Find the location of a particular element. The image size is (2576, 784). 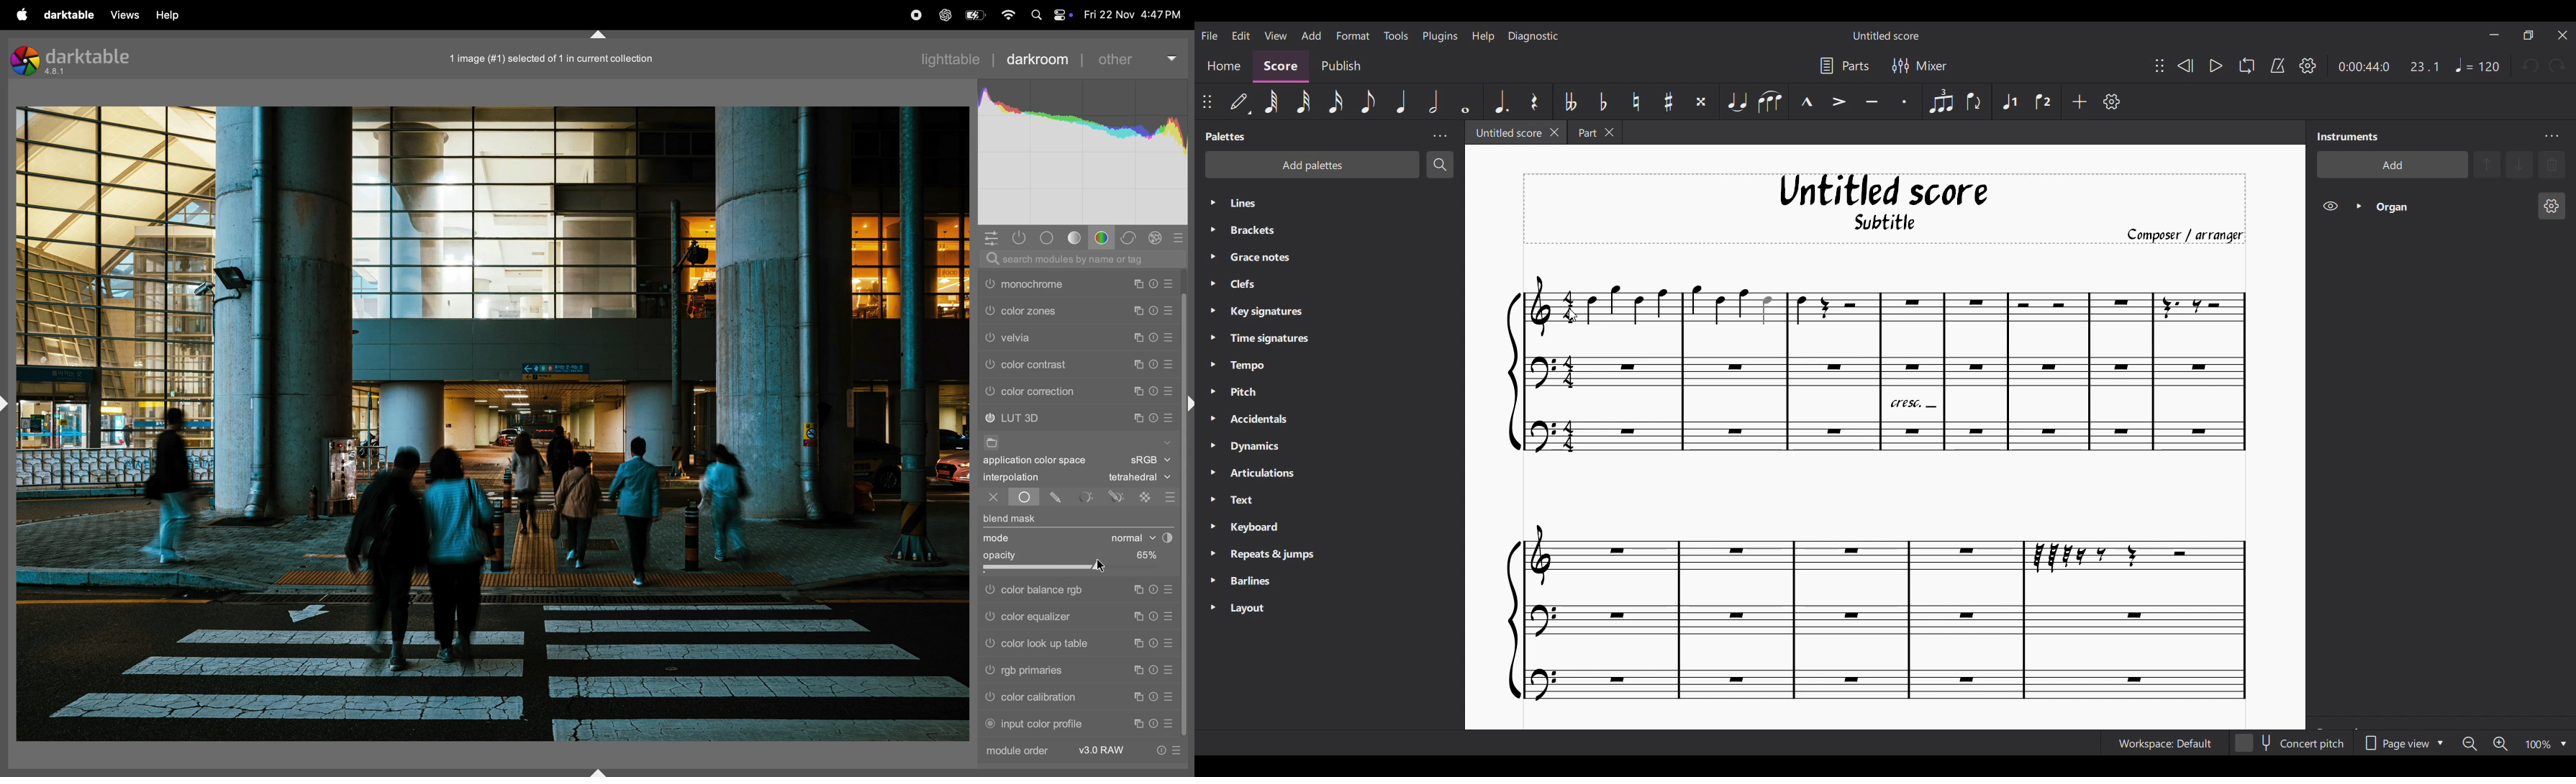

Earlier tab is located at coordinates (1595, 132).